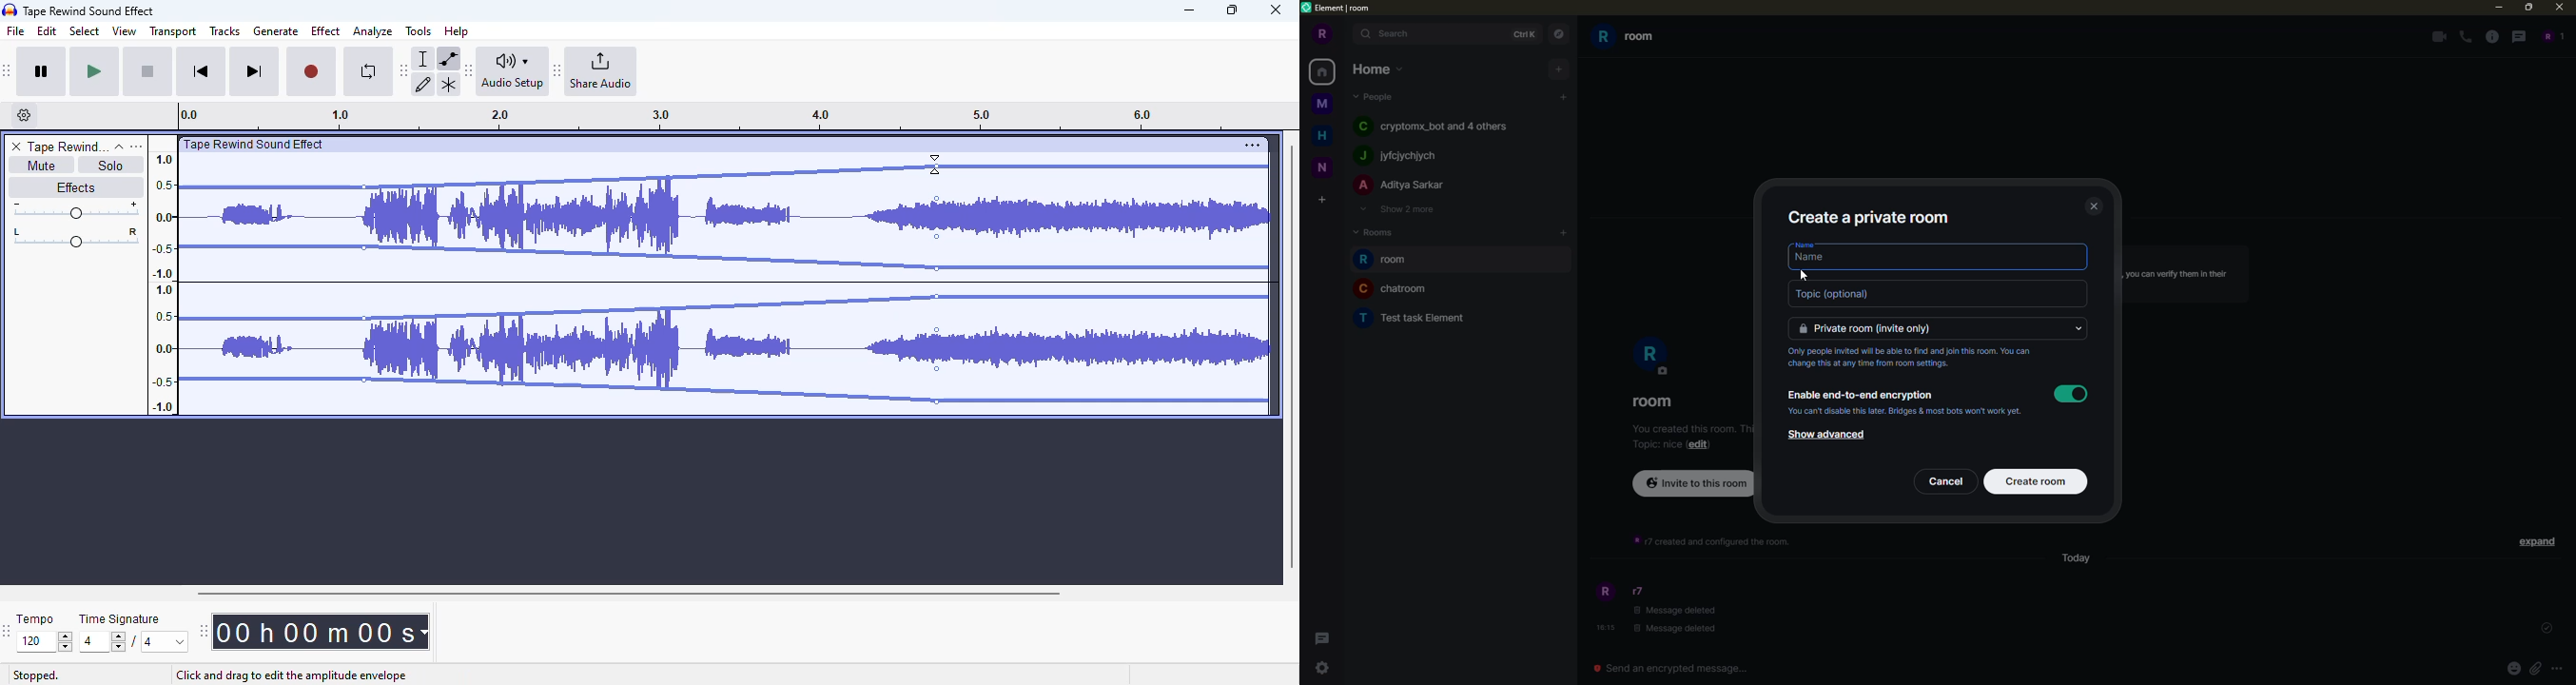 This screenshot has width=2576, height=700. I want to click on private room invite only, so click(1940, 329).